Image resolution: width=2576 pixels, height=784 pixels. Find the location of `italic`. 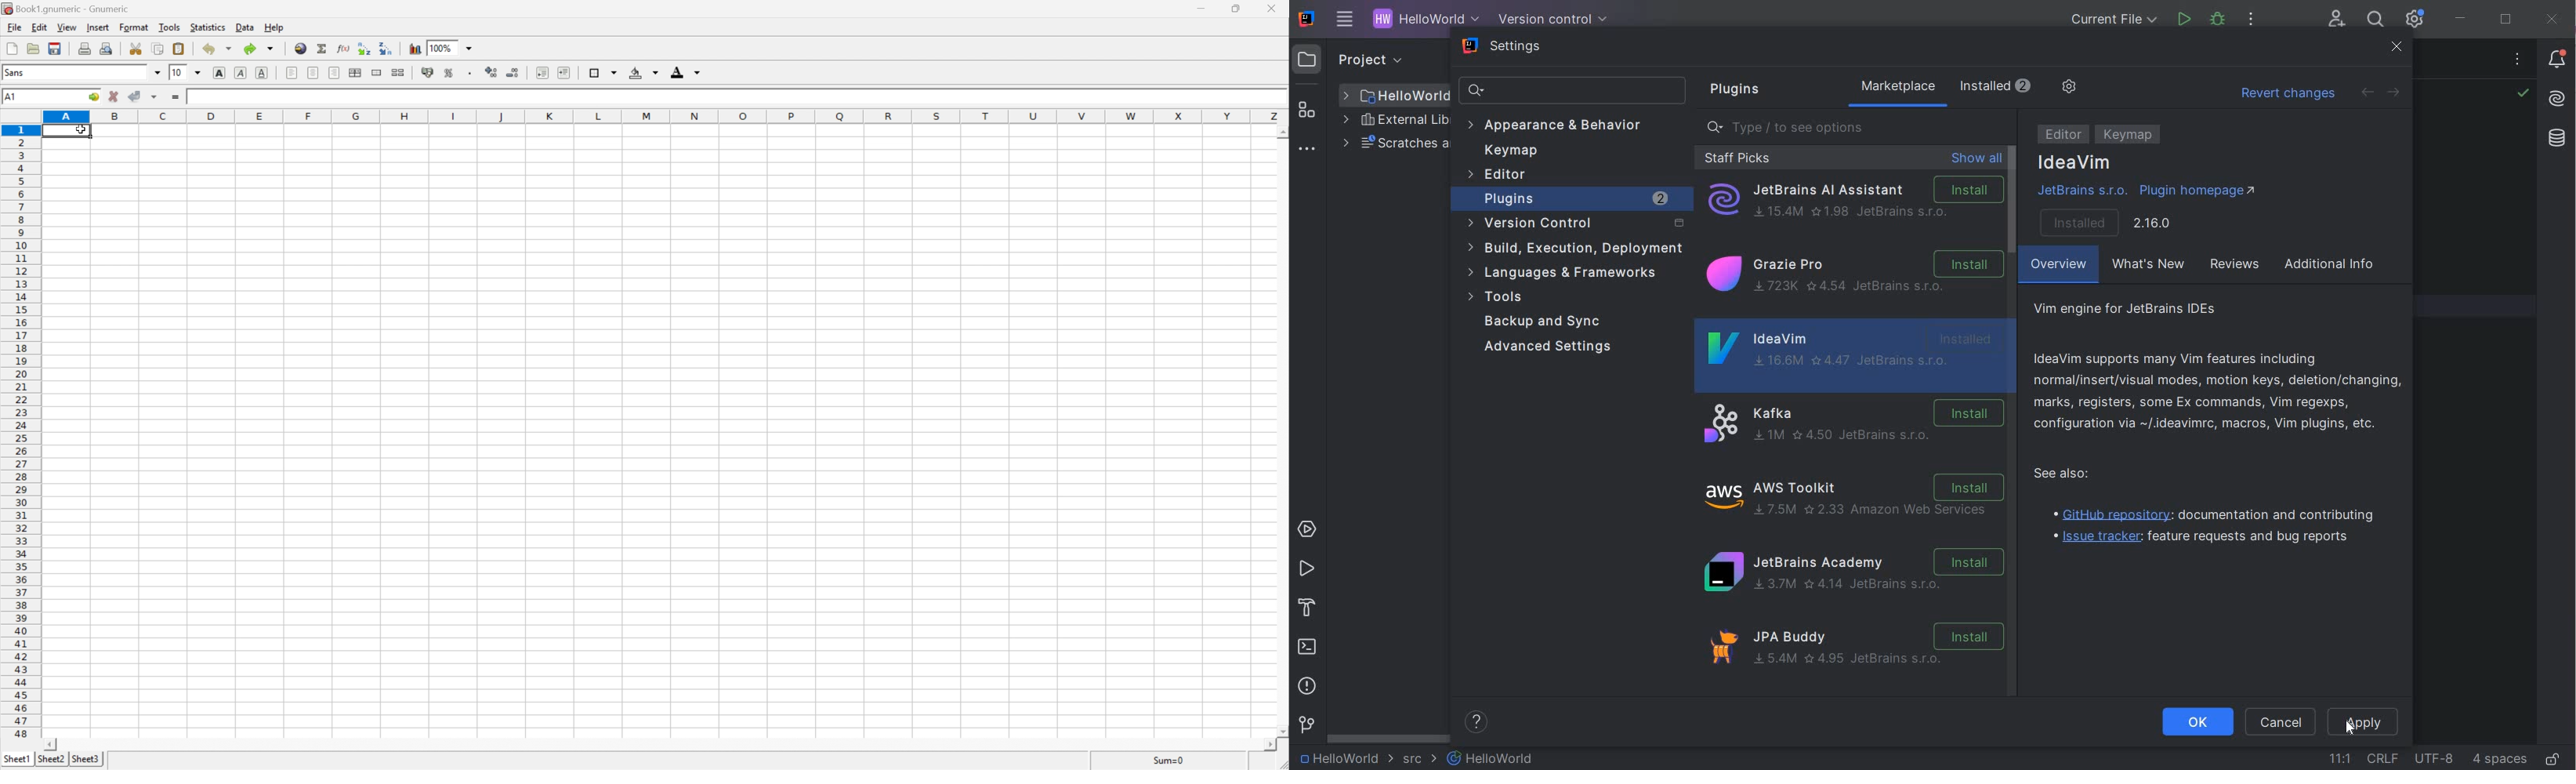

italic is located at coordinates (241, 74).